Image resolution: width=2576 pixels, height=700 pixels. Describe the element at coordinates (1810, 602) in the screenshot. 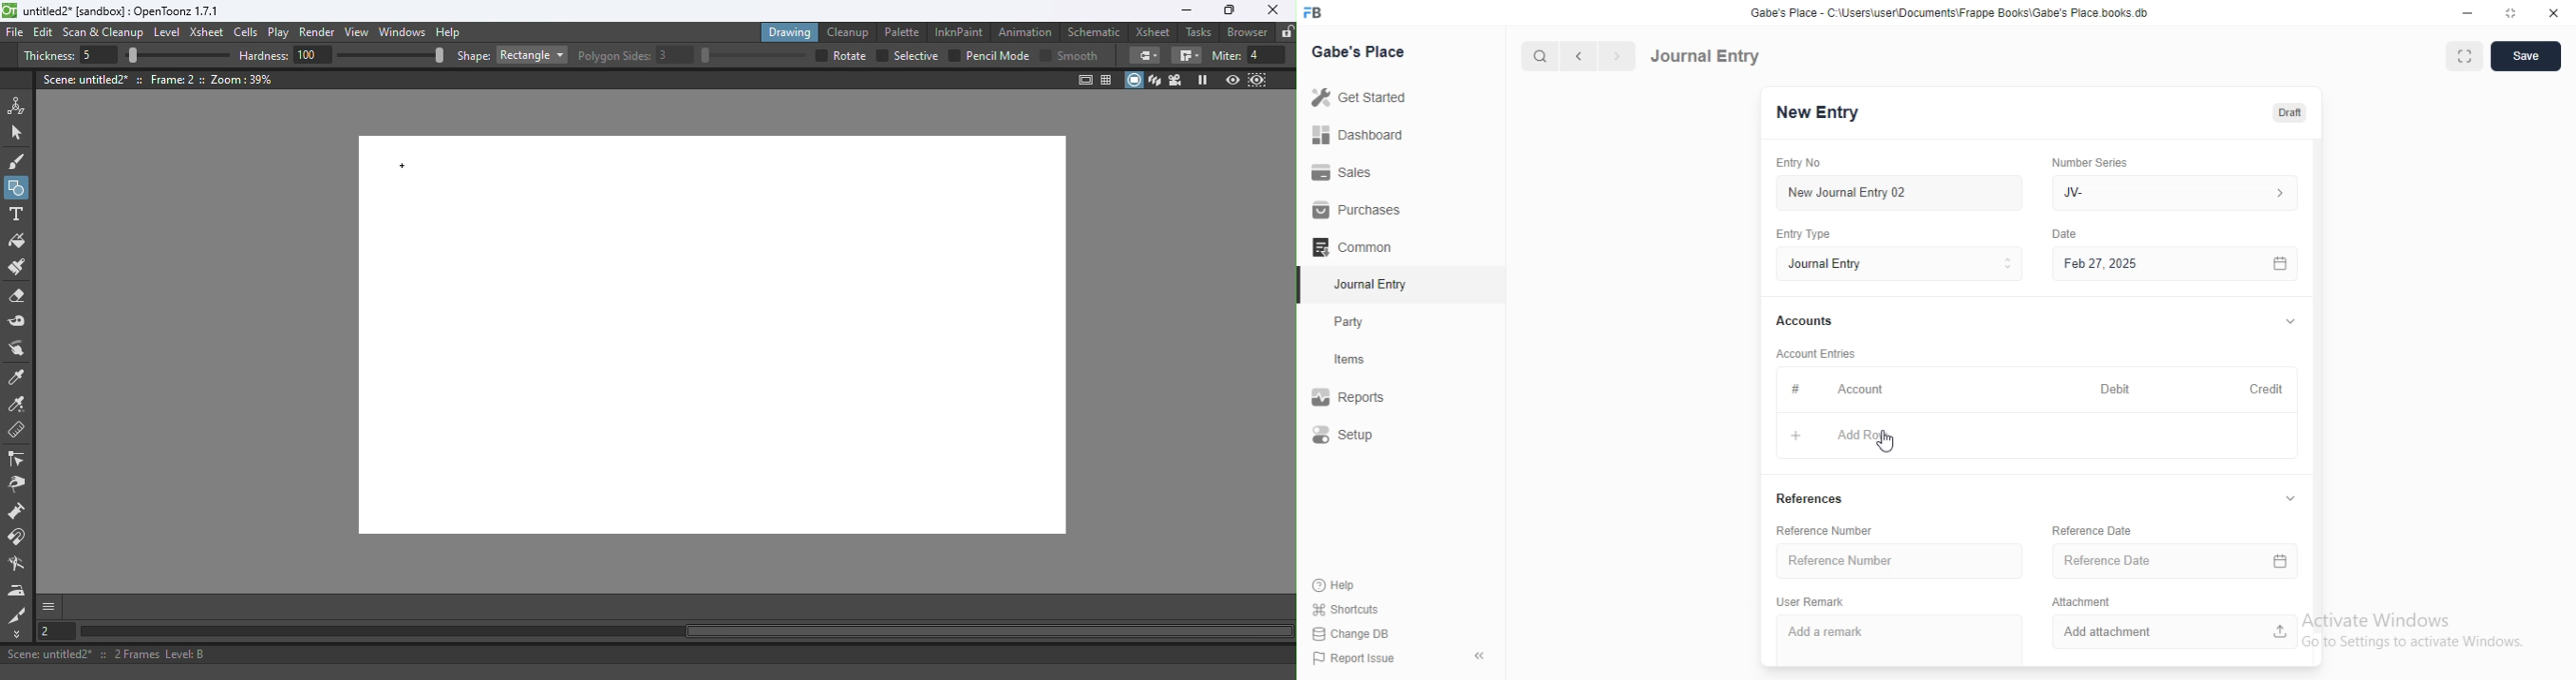

I see `‘User Remark` at that location.